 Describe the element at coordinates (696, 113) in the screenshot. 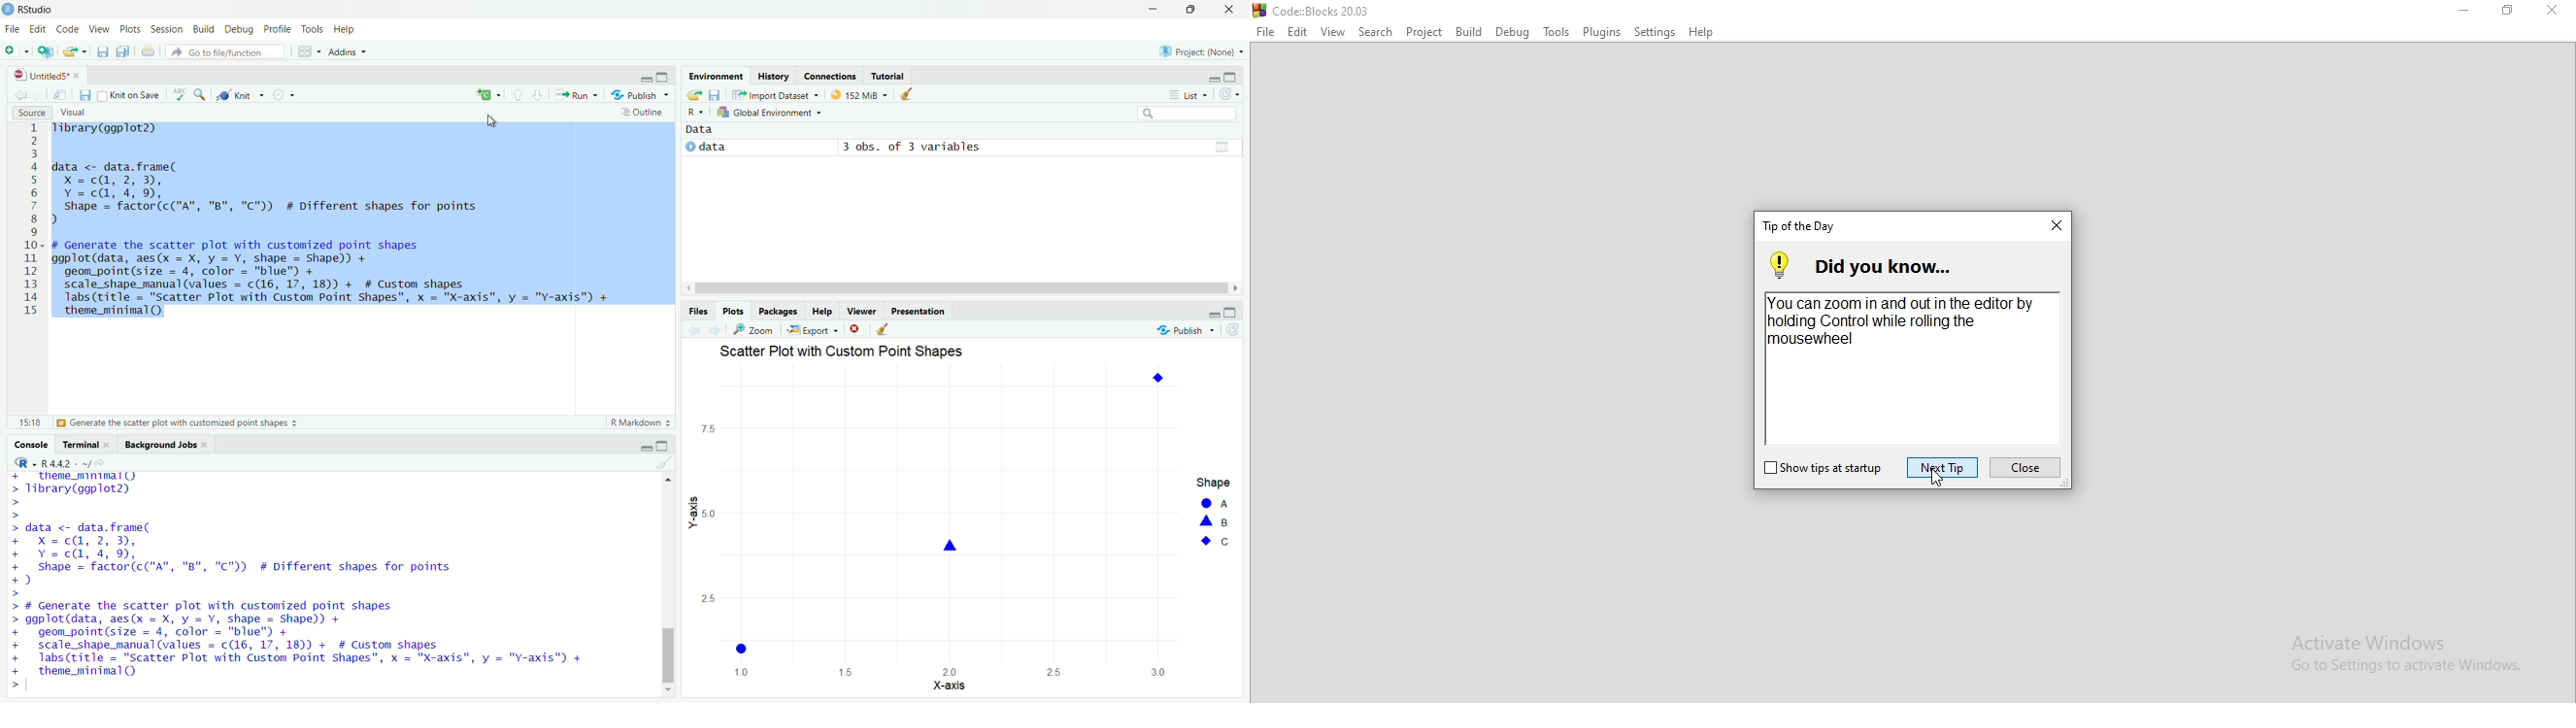

I see `R` at that location.